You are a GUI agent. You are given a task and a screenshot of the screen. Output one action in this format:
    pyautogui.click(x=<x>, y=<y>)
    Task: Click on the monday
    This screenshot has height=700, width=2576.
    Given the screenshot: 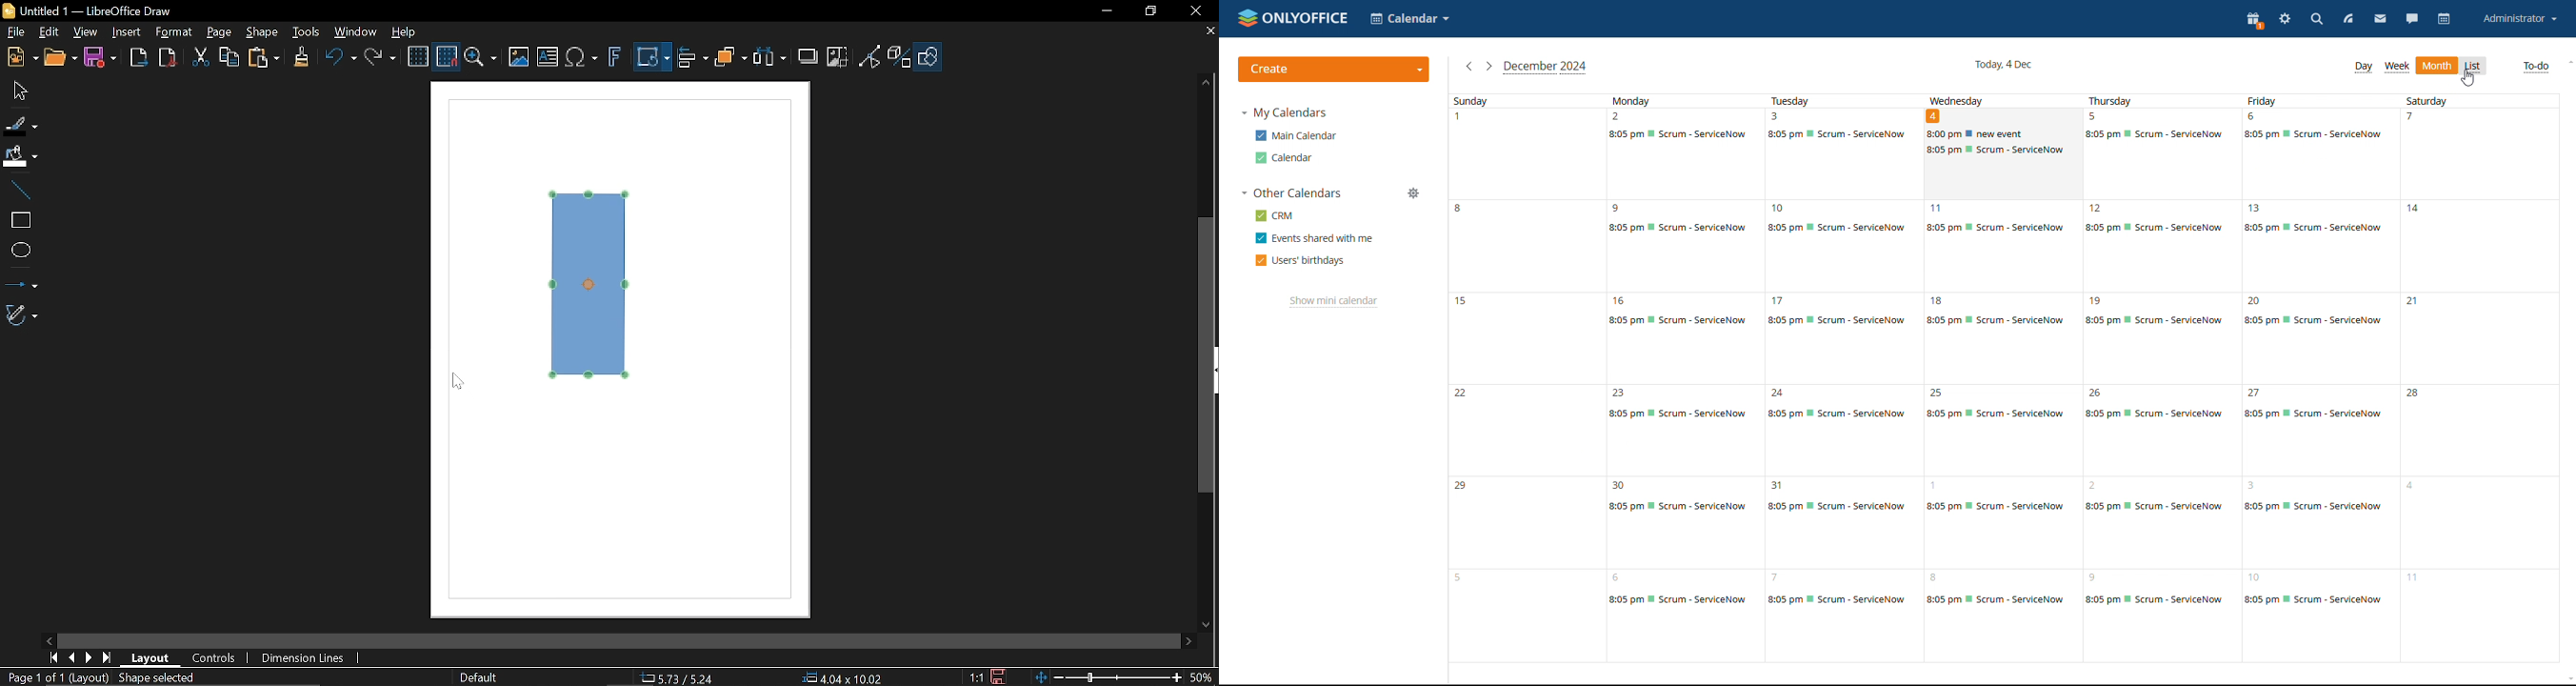 What is the action you would take?
    pyautogui.click(x=1680, y=100)
    